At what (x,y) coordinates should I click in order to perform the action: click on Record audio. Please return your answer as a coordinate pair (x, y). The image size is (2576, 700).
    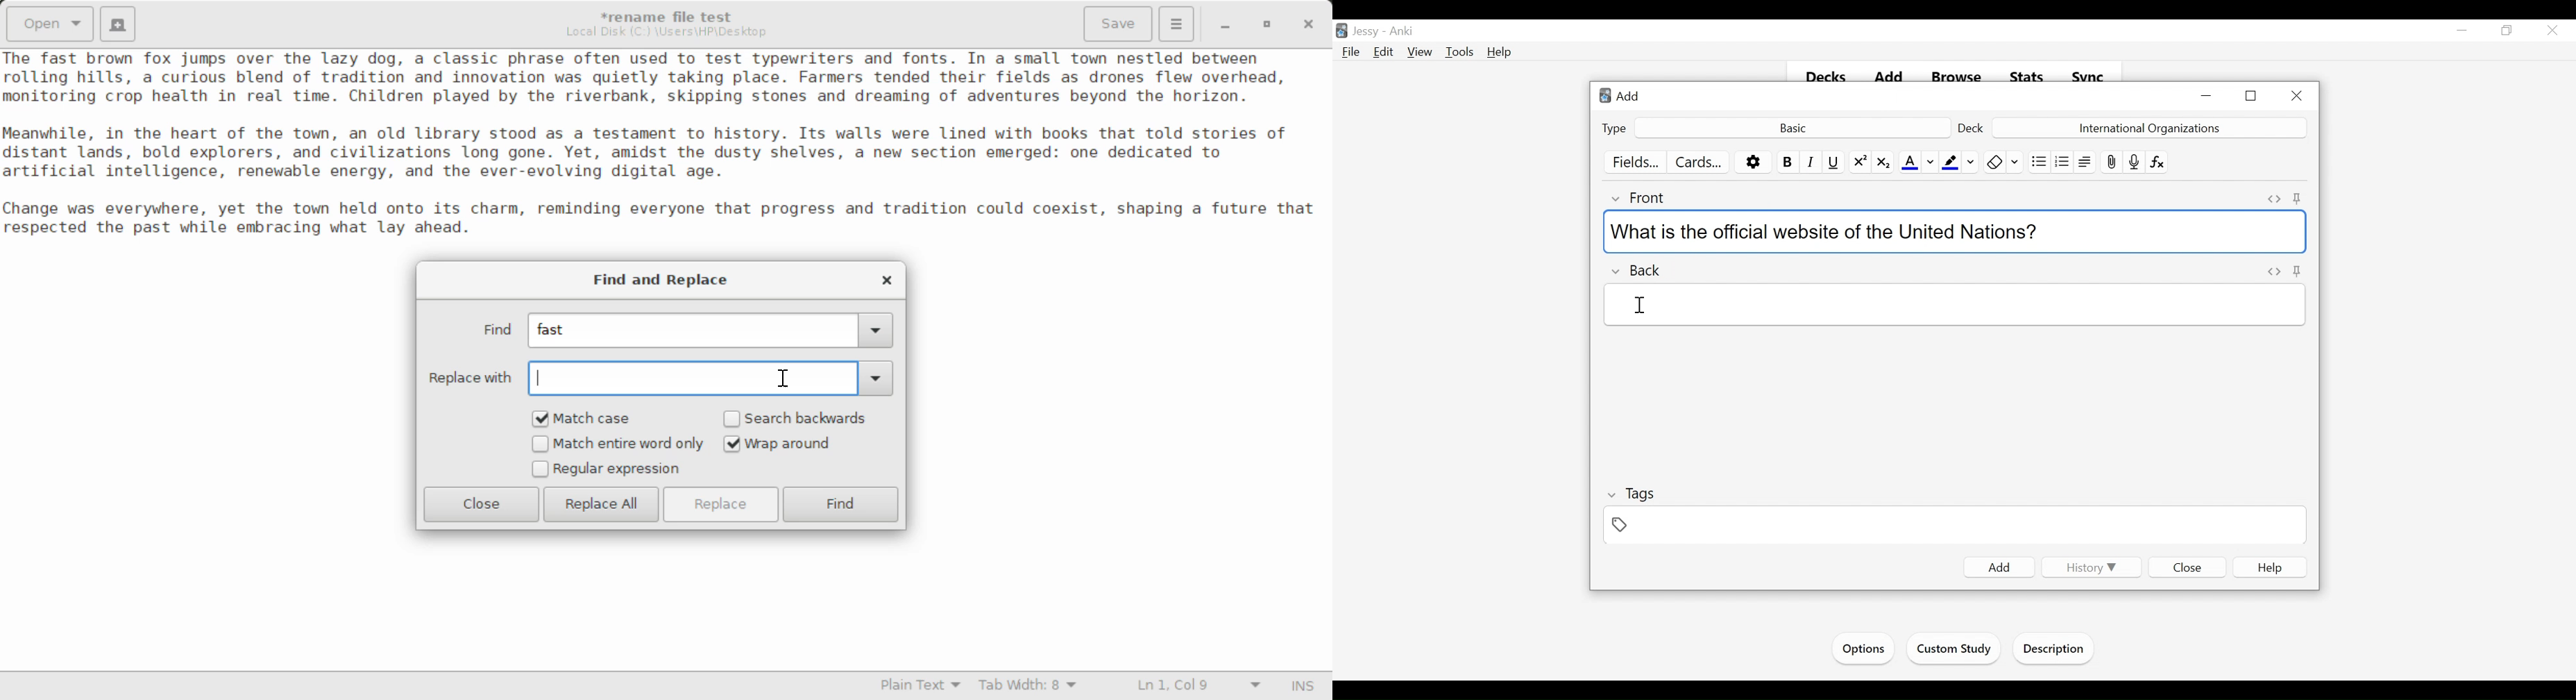
    Looking at the image, I should click on (2134, 162).